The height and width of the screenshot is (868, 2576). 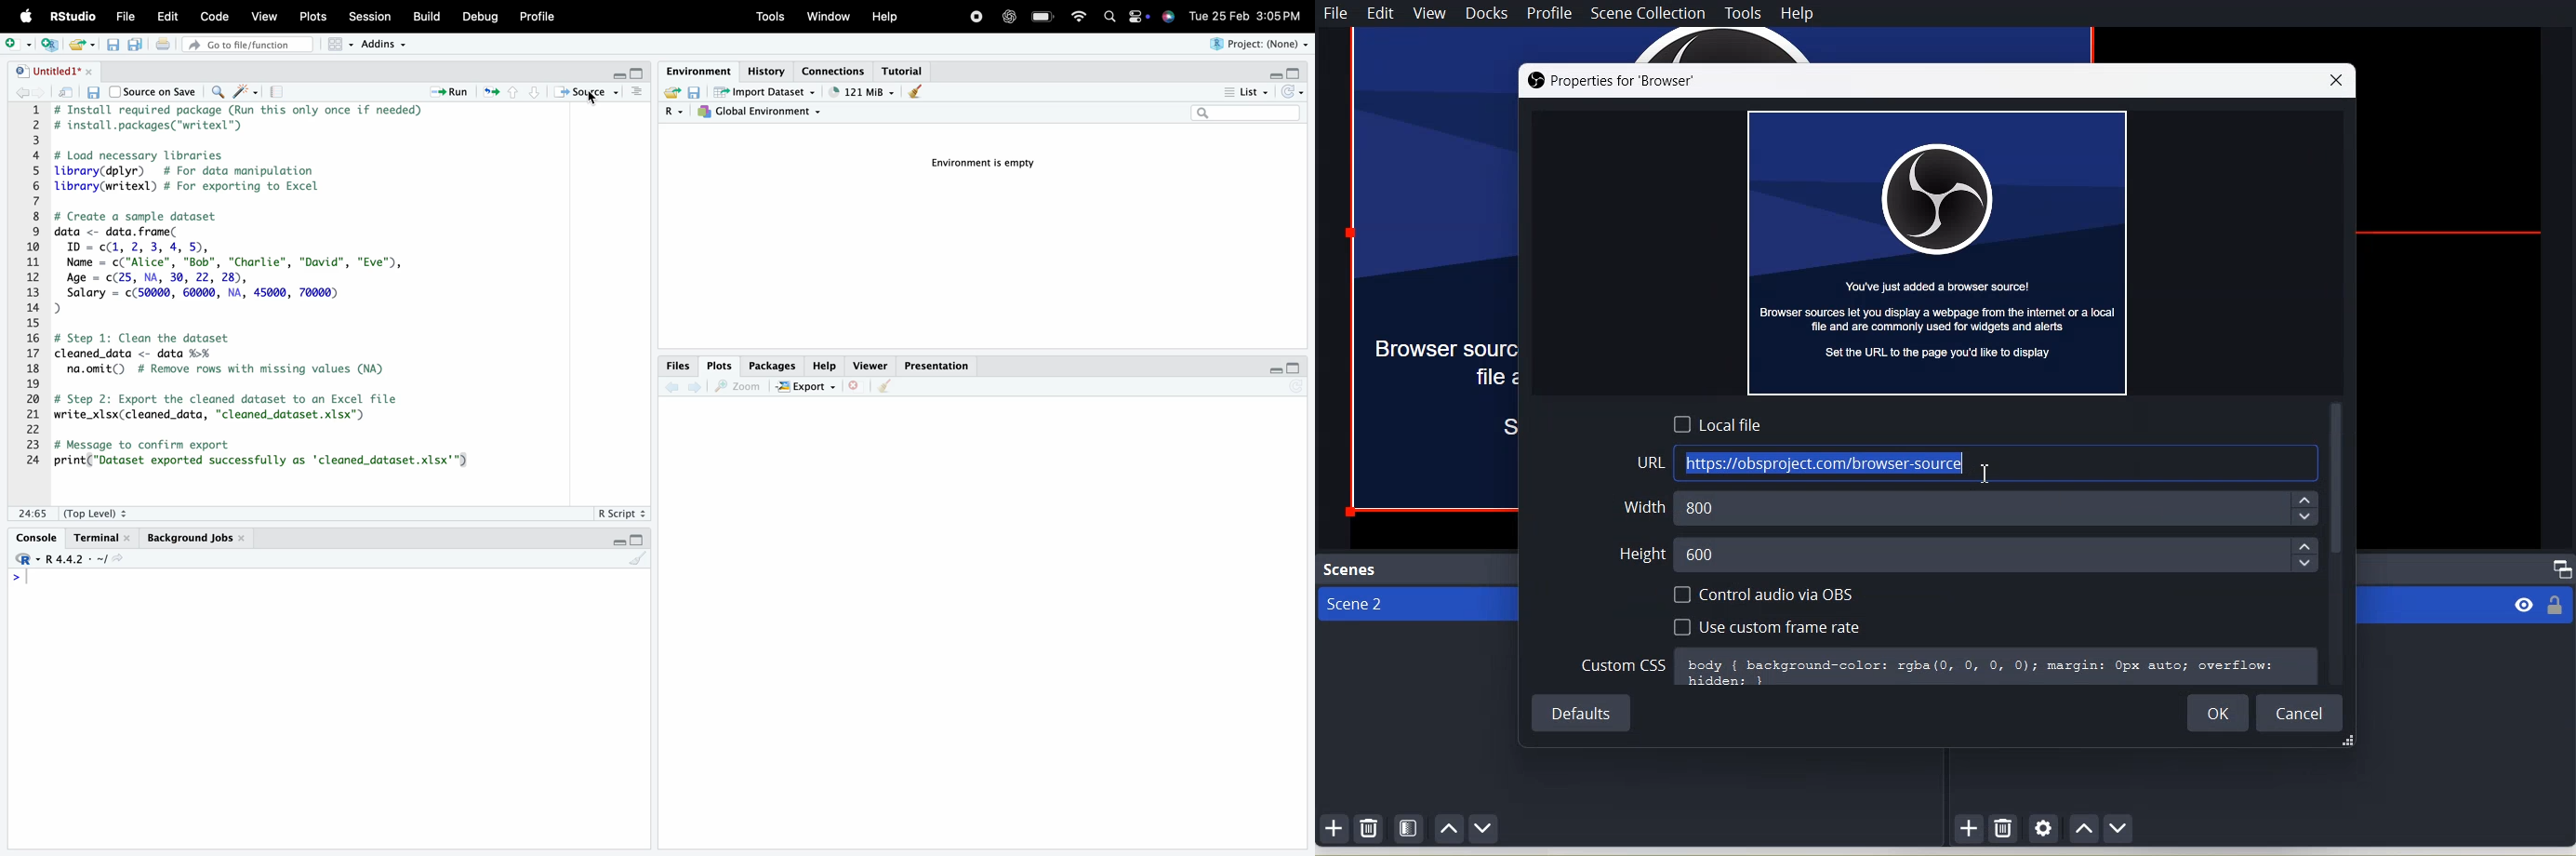 I want to click on Save all open documents (Ctrl + Alt + S), so click(x=137, y=45).